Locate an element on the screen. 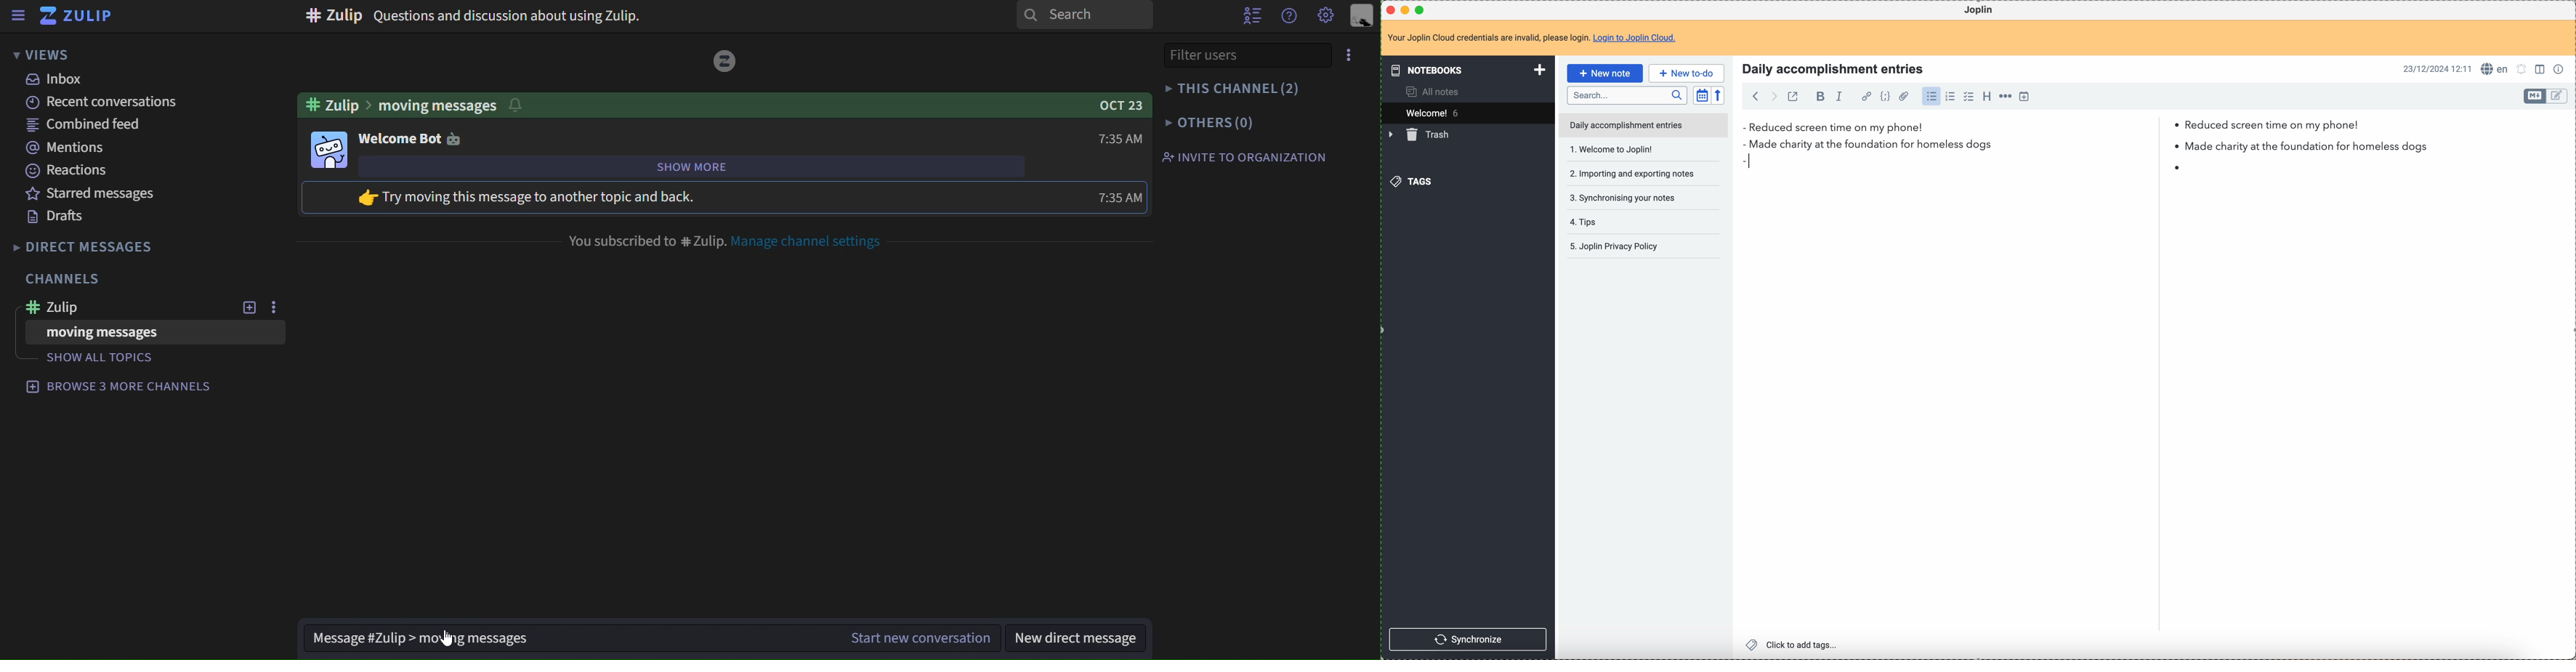 The height and width of the screenshot is (672, 2576). help is located at coordinates (1285, 17).